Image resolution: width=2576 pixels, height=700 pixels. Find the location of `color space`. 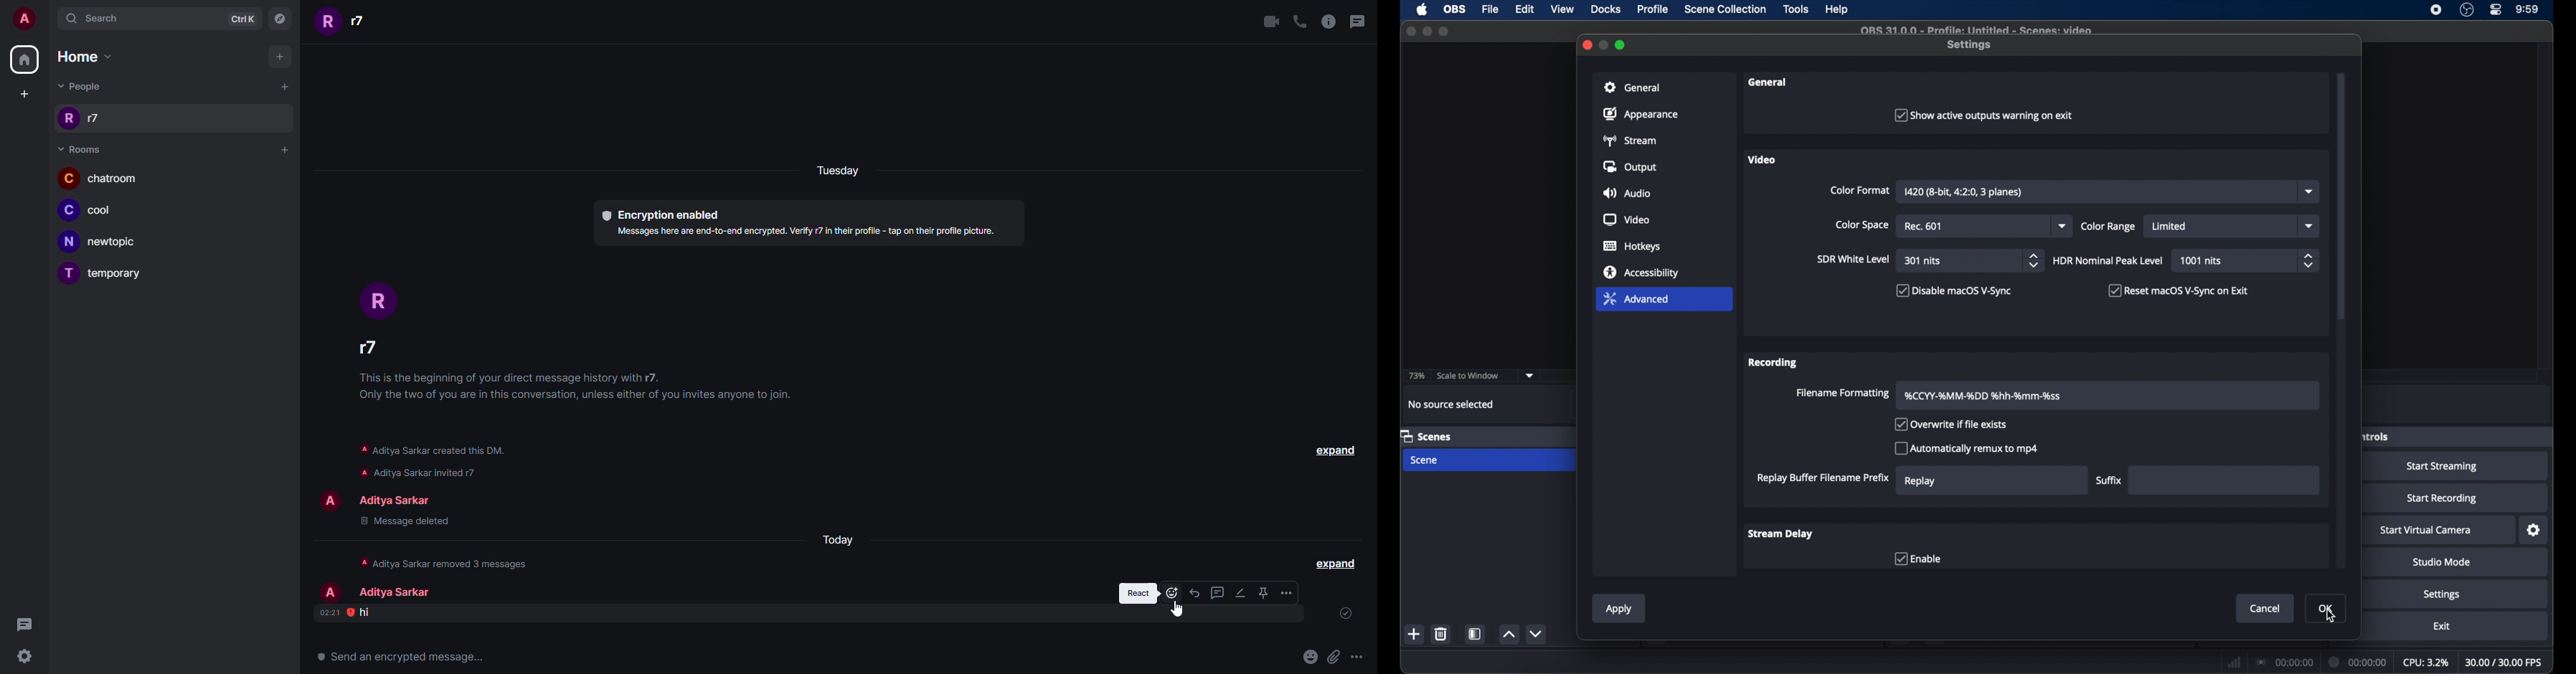

color space is located at coordinates (1861, 225).